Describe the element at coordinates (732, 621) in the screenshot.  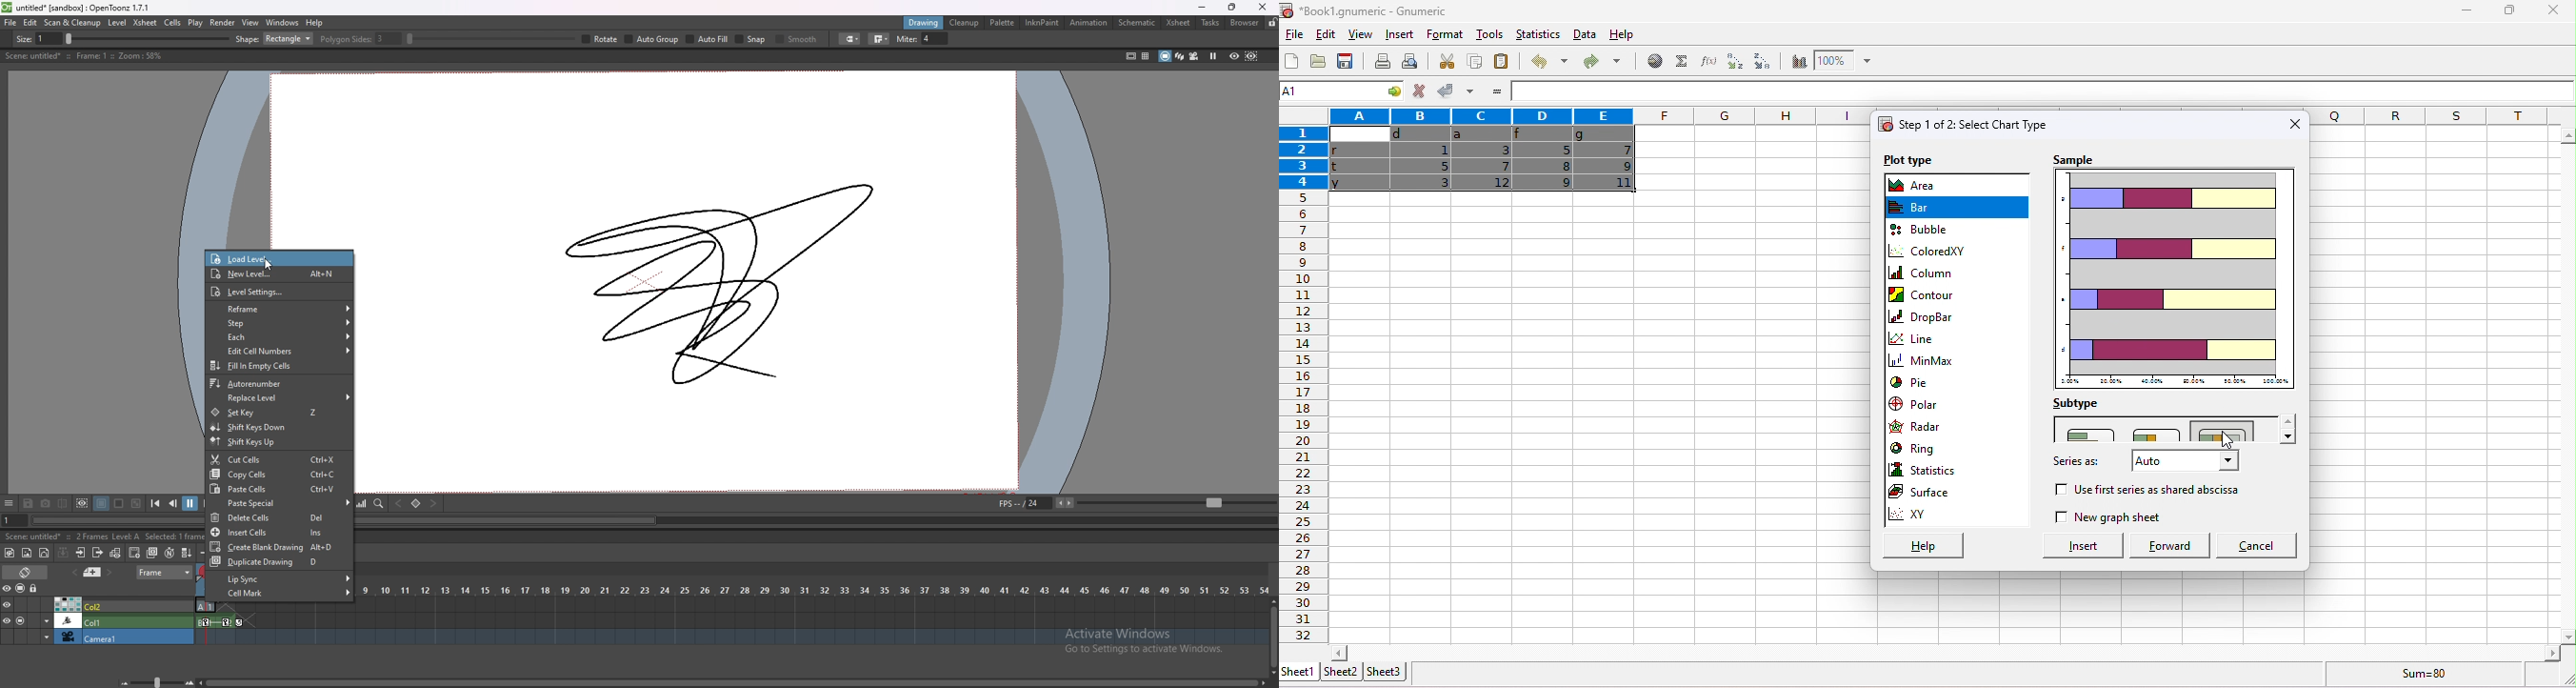
I see `timeline` at that location.